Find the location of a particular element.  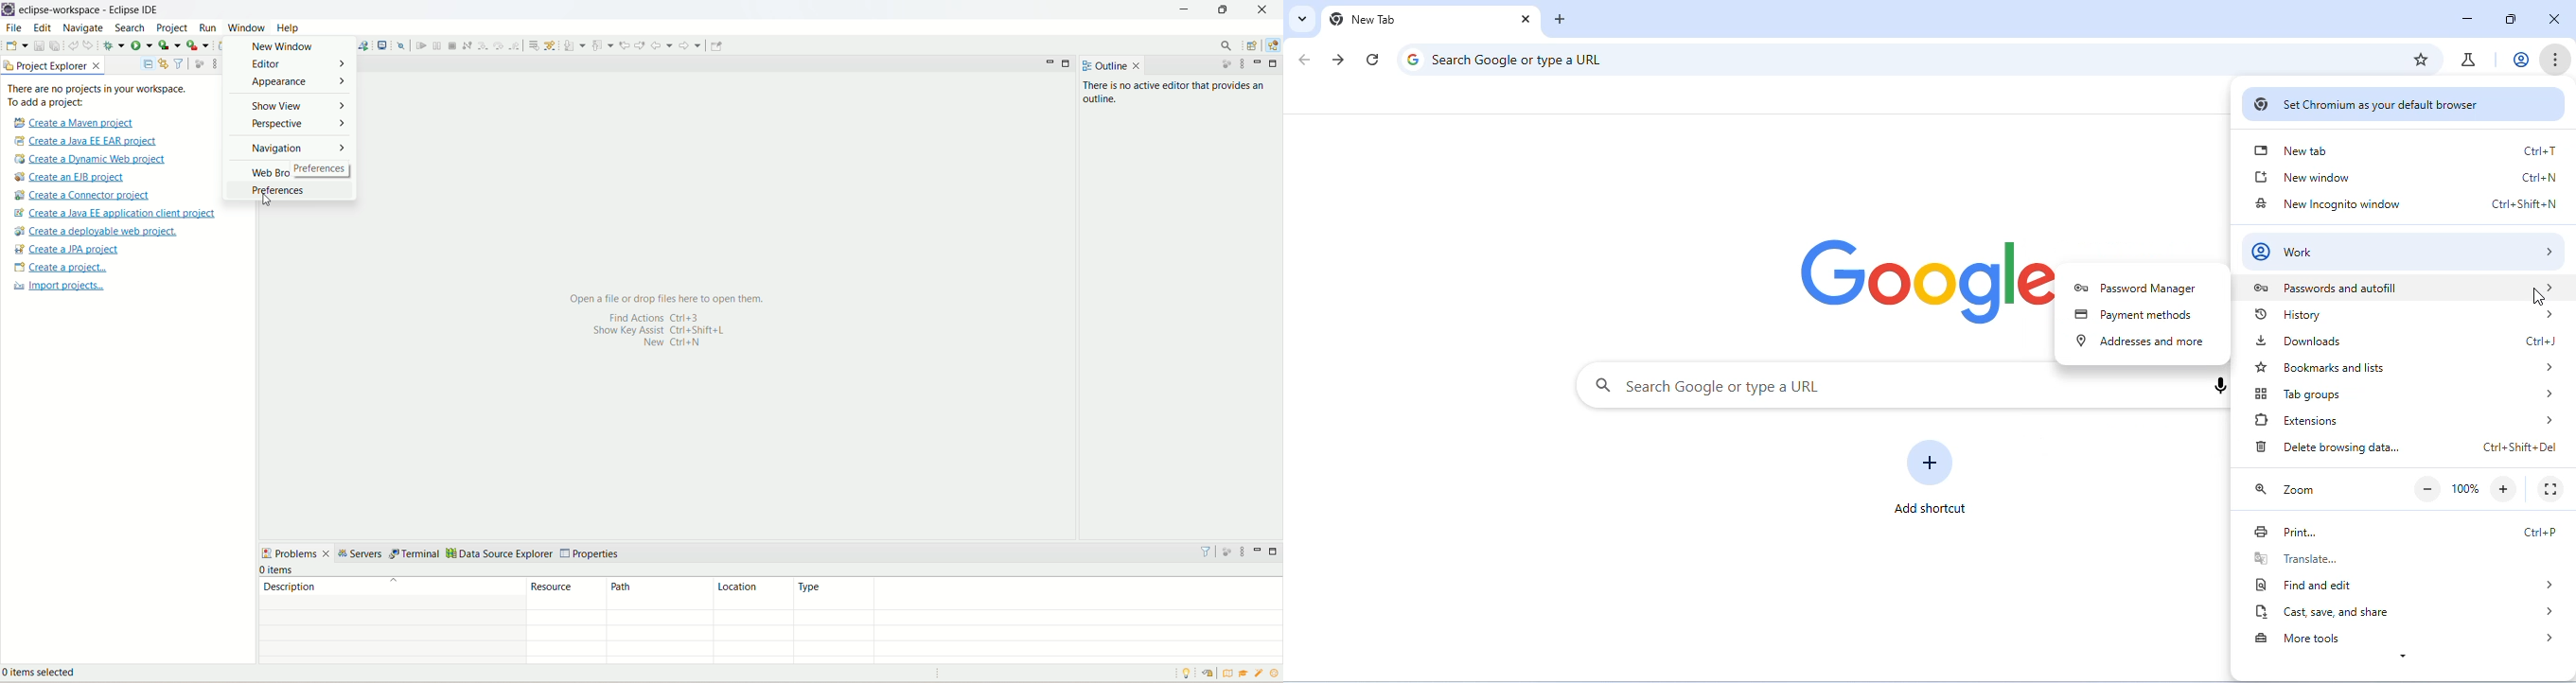

select and deselect filters is located at coordinates (180, 63).